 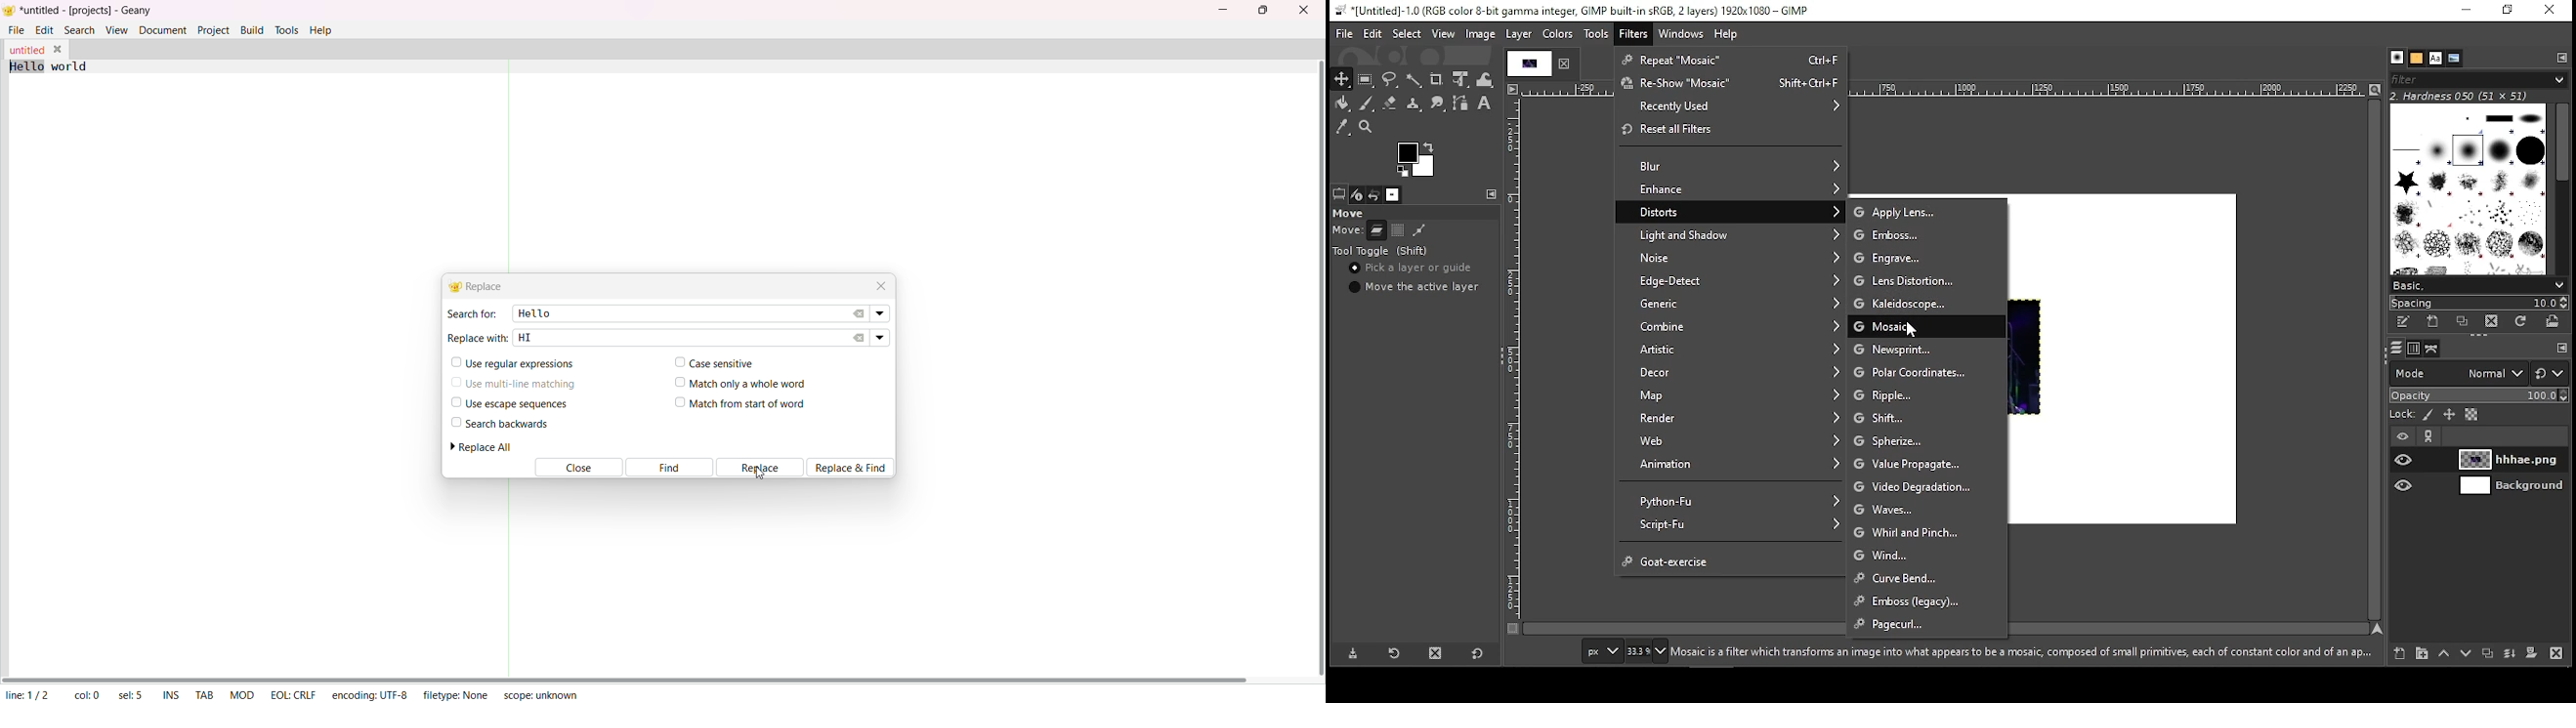 I want to click on patterns, so click(x=2417, y=59).